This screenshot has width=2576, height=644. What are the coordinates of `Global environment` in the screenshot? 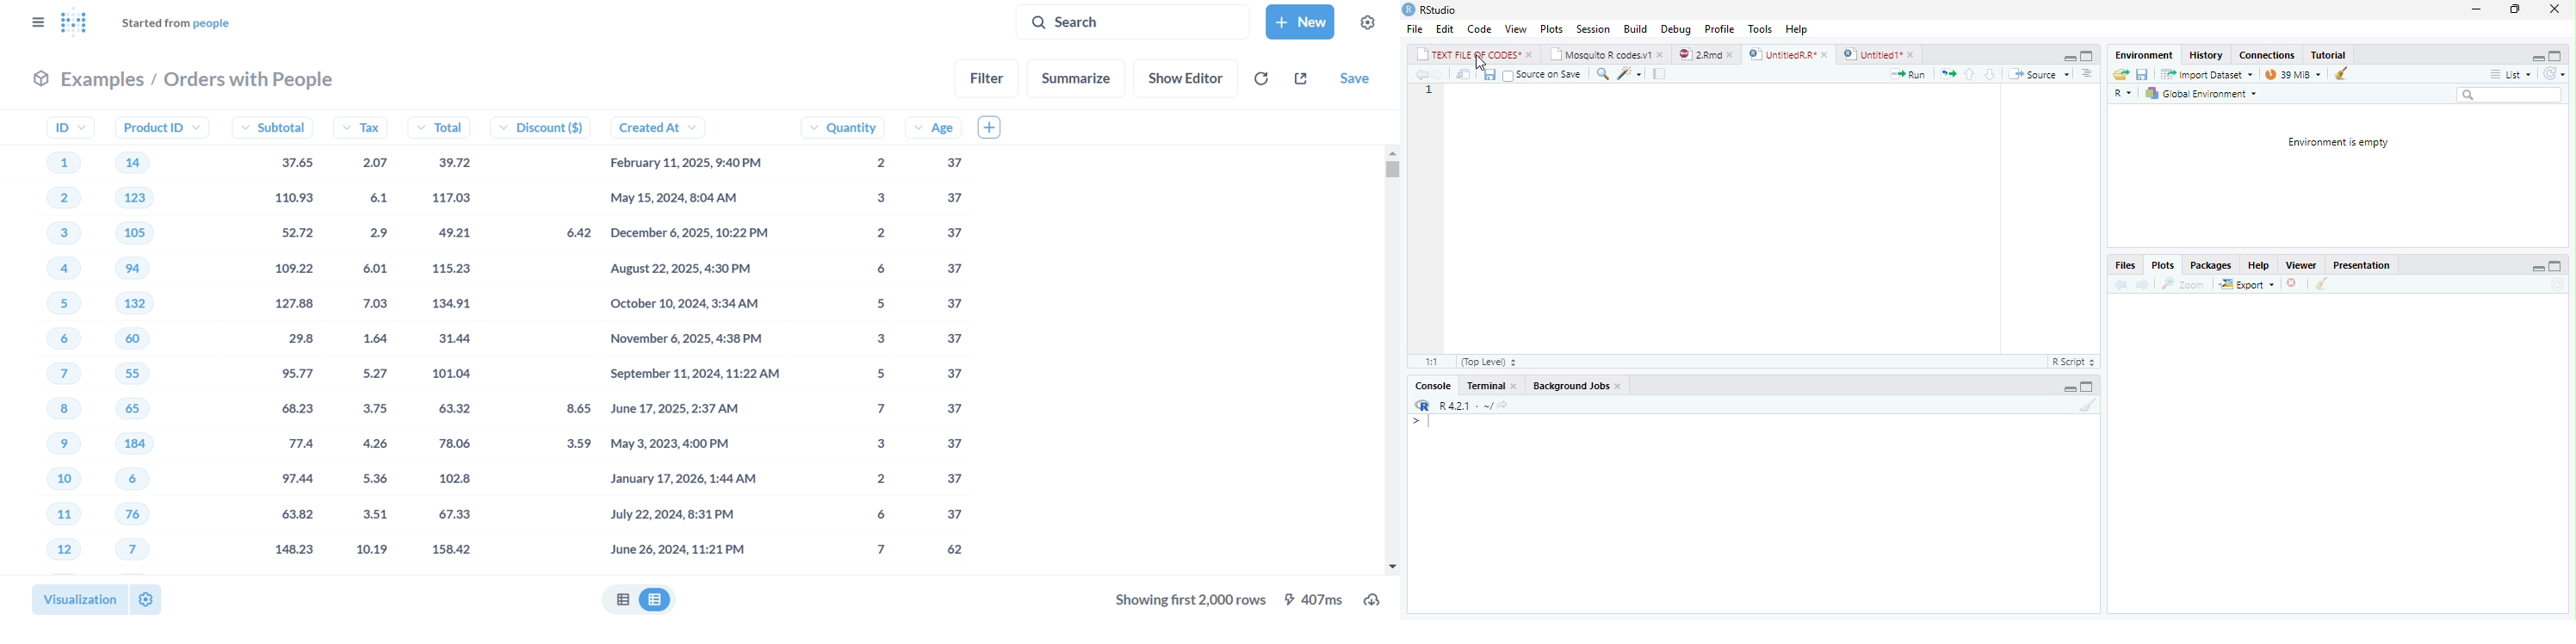 It's located at (2201, 94).